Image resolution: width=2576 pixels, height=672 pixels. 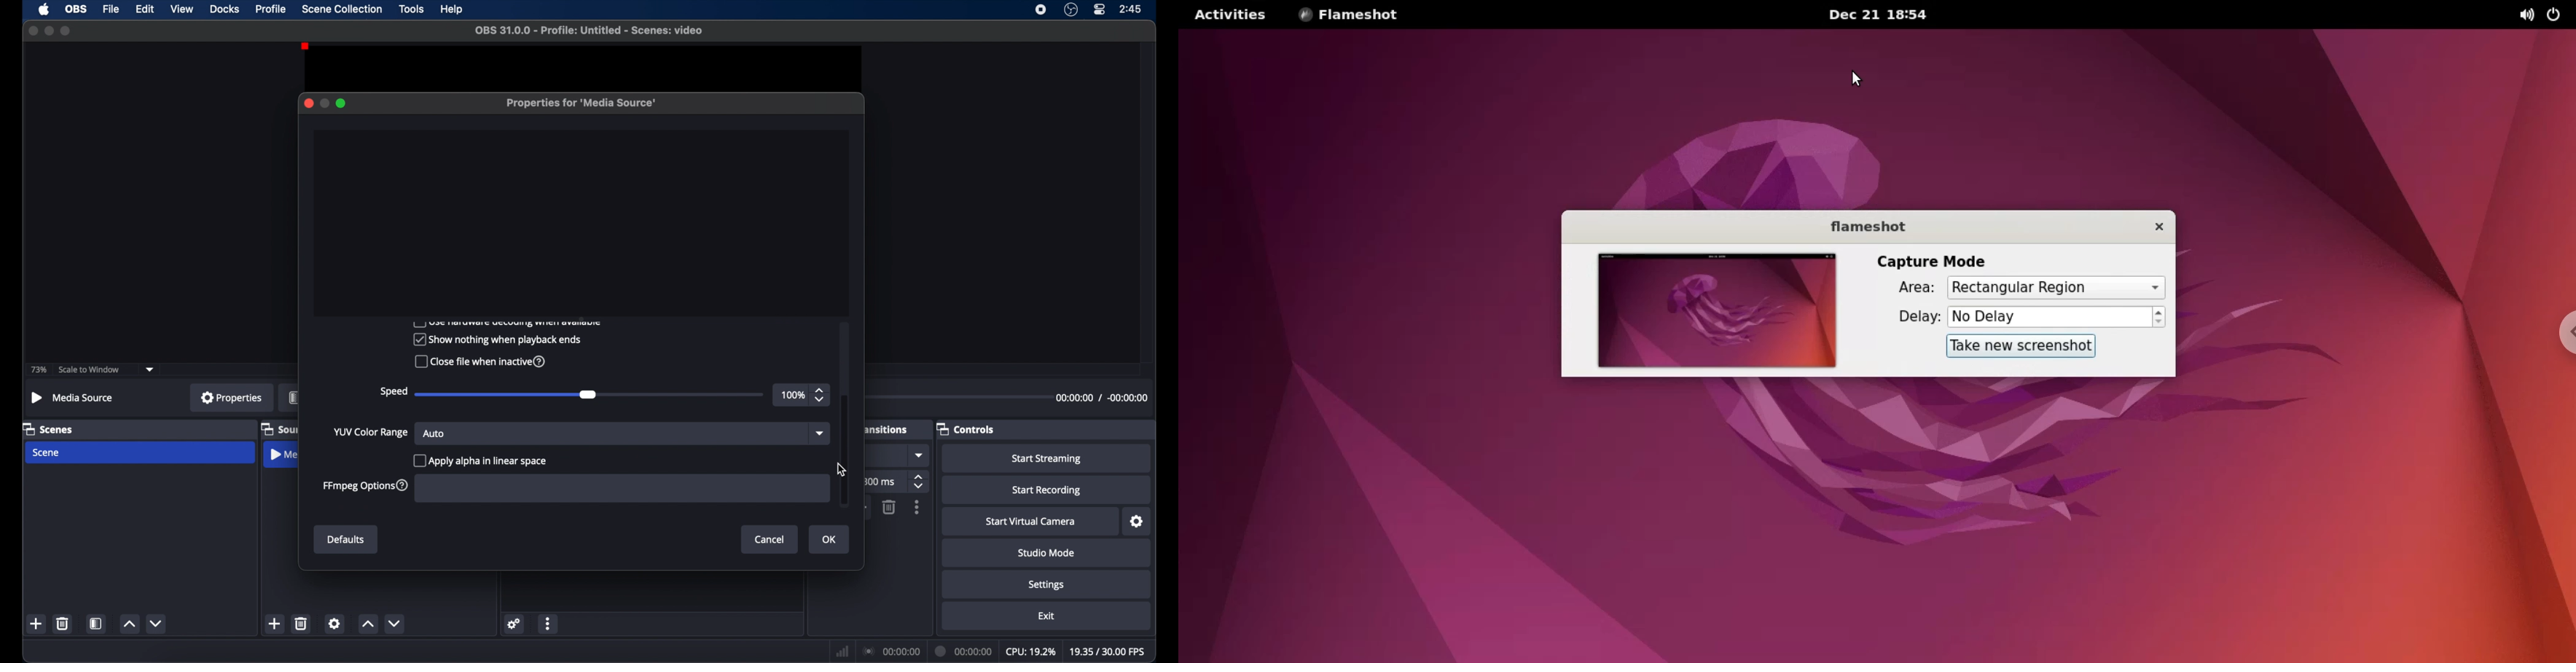 What do you see at coordinates (1047, 459) in the screenshot?
I see `start streaming` at bounding box center [1047, 459].